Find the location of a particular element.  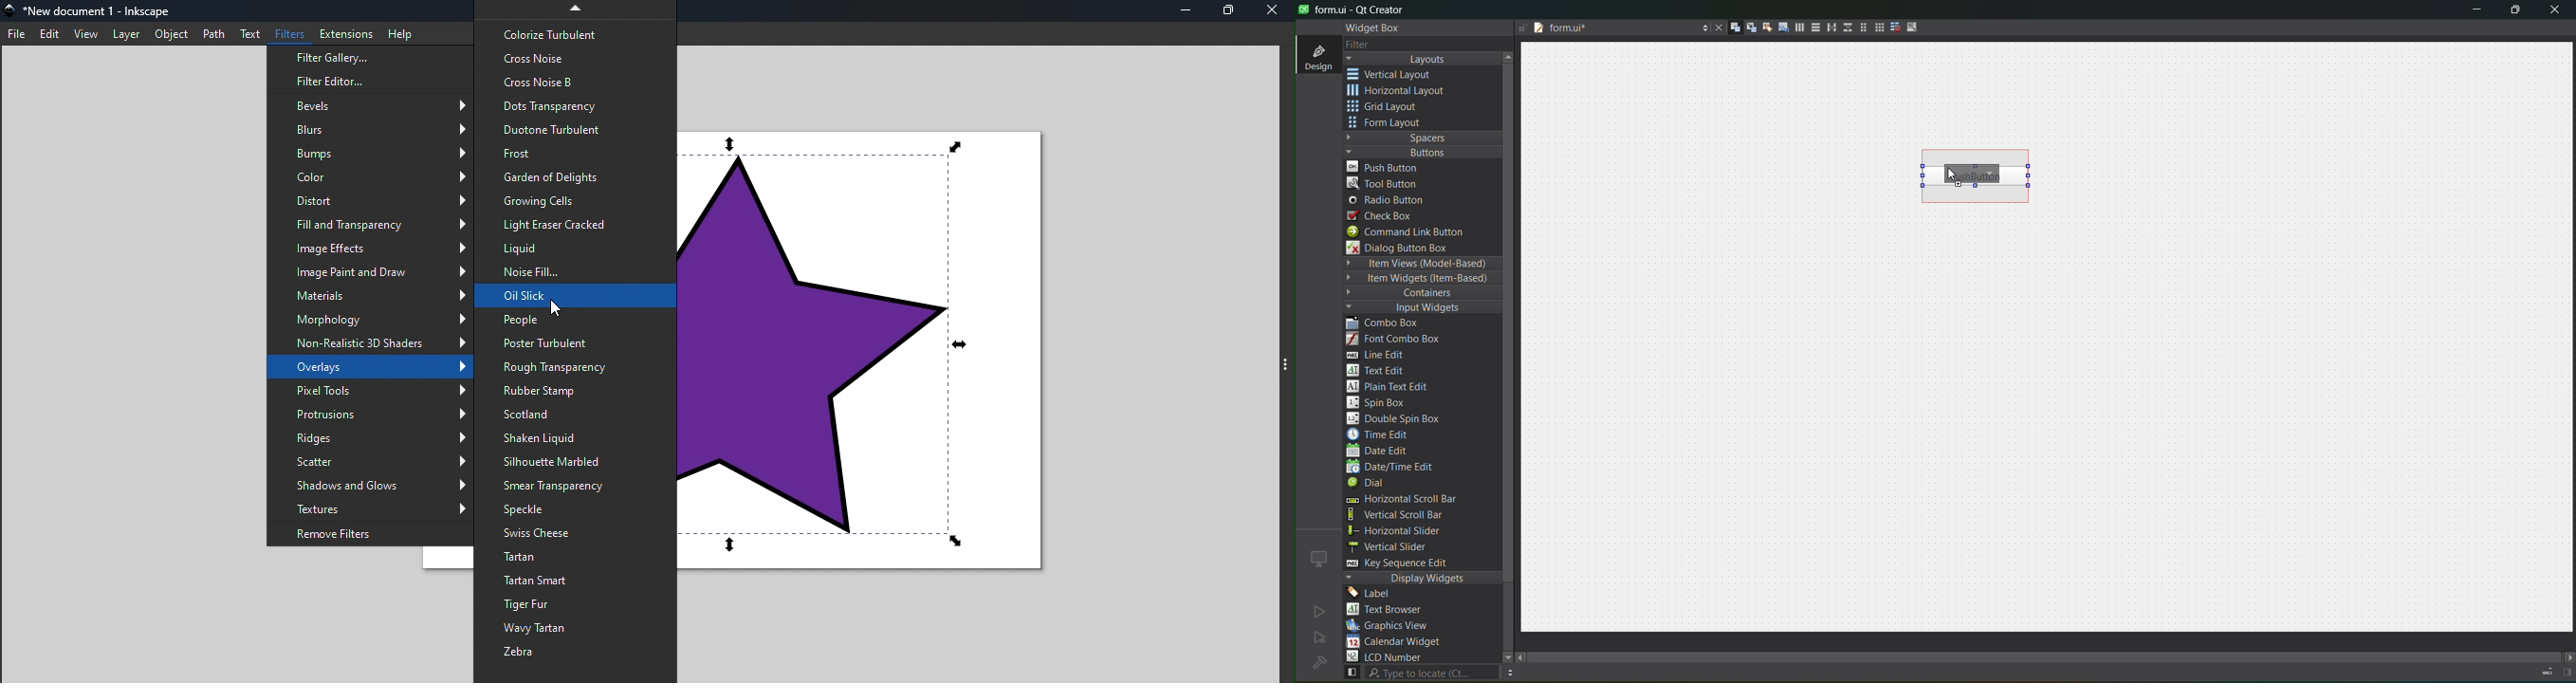

key sequence edit is located at coordinates (1406, 564).